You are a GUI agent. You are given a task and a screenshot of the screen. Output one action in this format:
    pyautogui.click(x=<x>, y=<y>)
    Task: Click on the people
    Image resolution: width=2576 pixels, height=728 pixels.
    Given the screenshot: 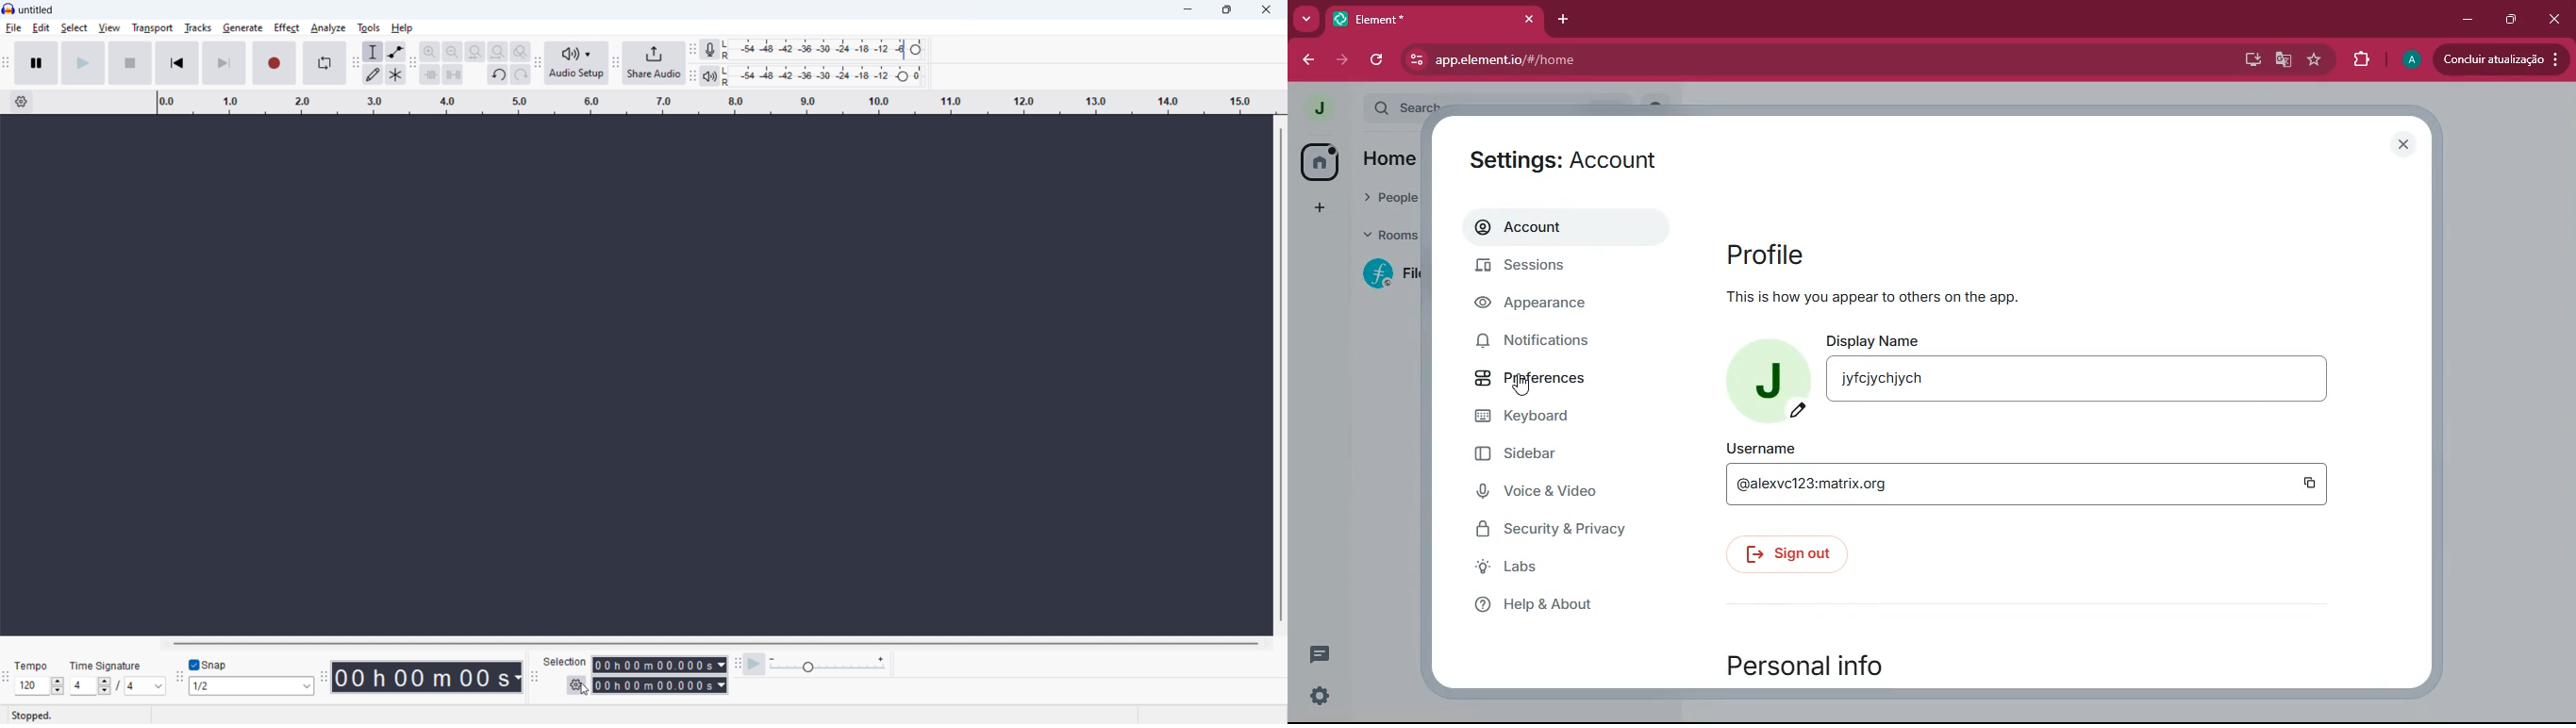 What is the action you would take?
    pyautogui.click(x=1384, y=197)
    